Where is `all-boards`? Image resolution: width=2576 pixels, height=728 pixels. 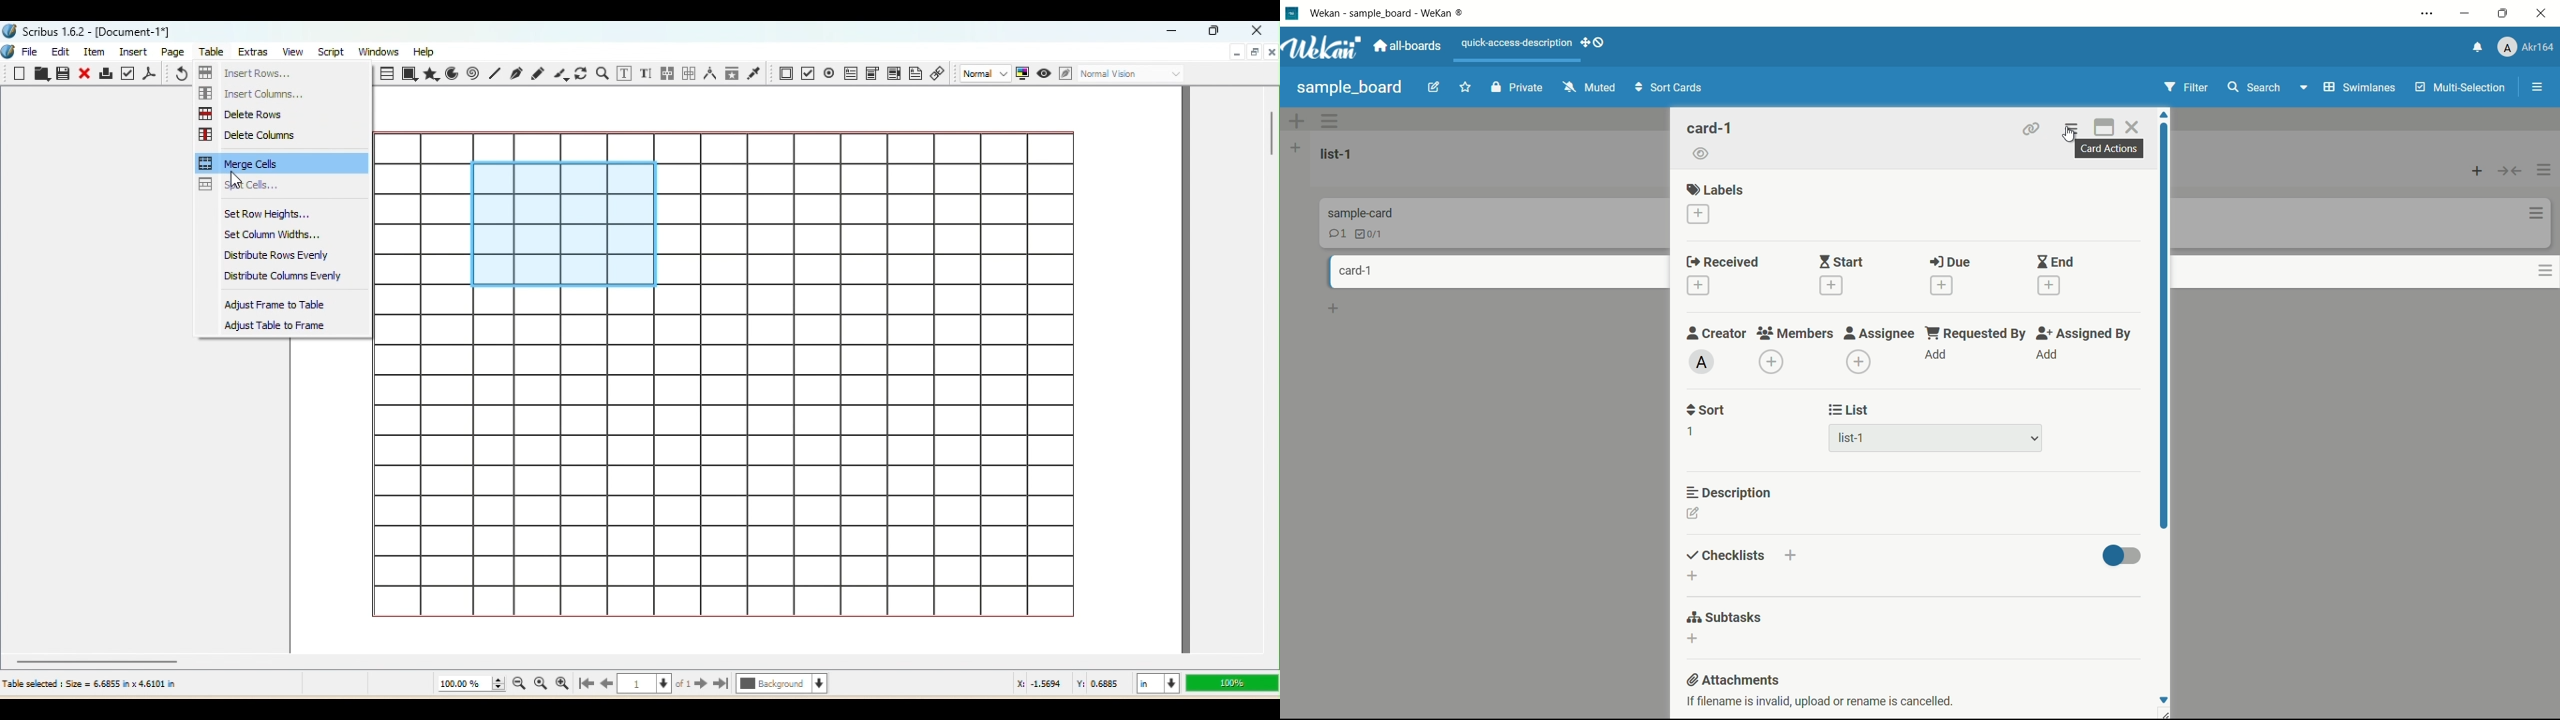 all-boards is located at coordinates (1407, 47).